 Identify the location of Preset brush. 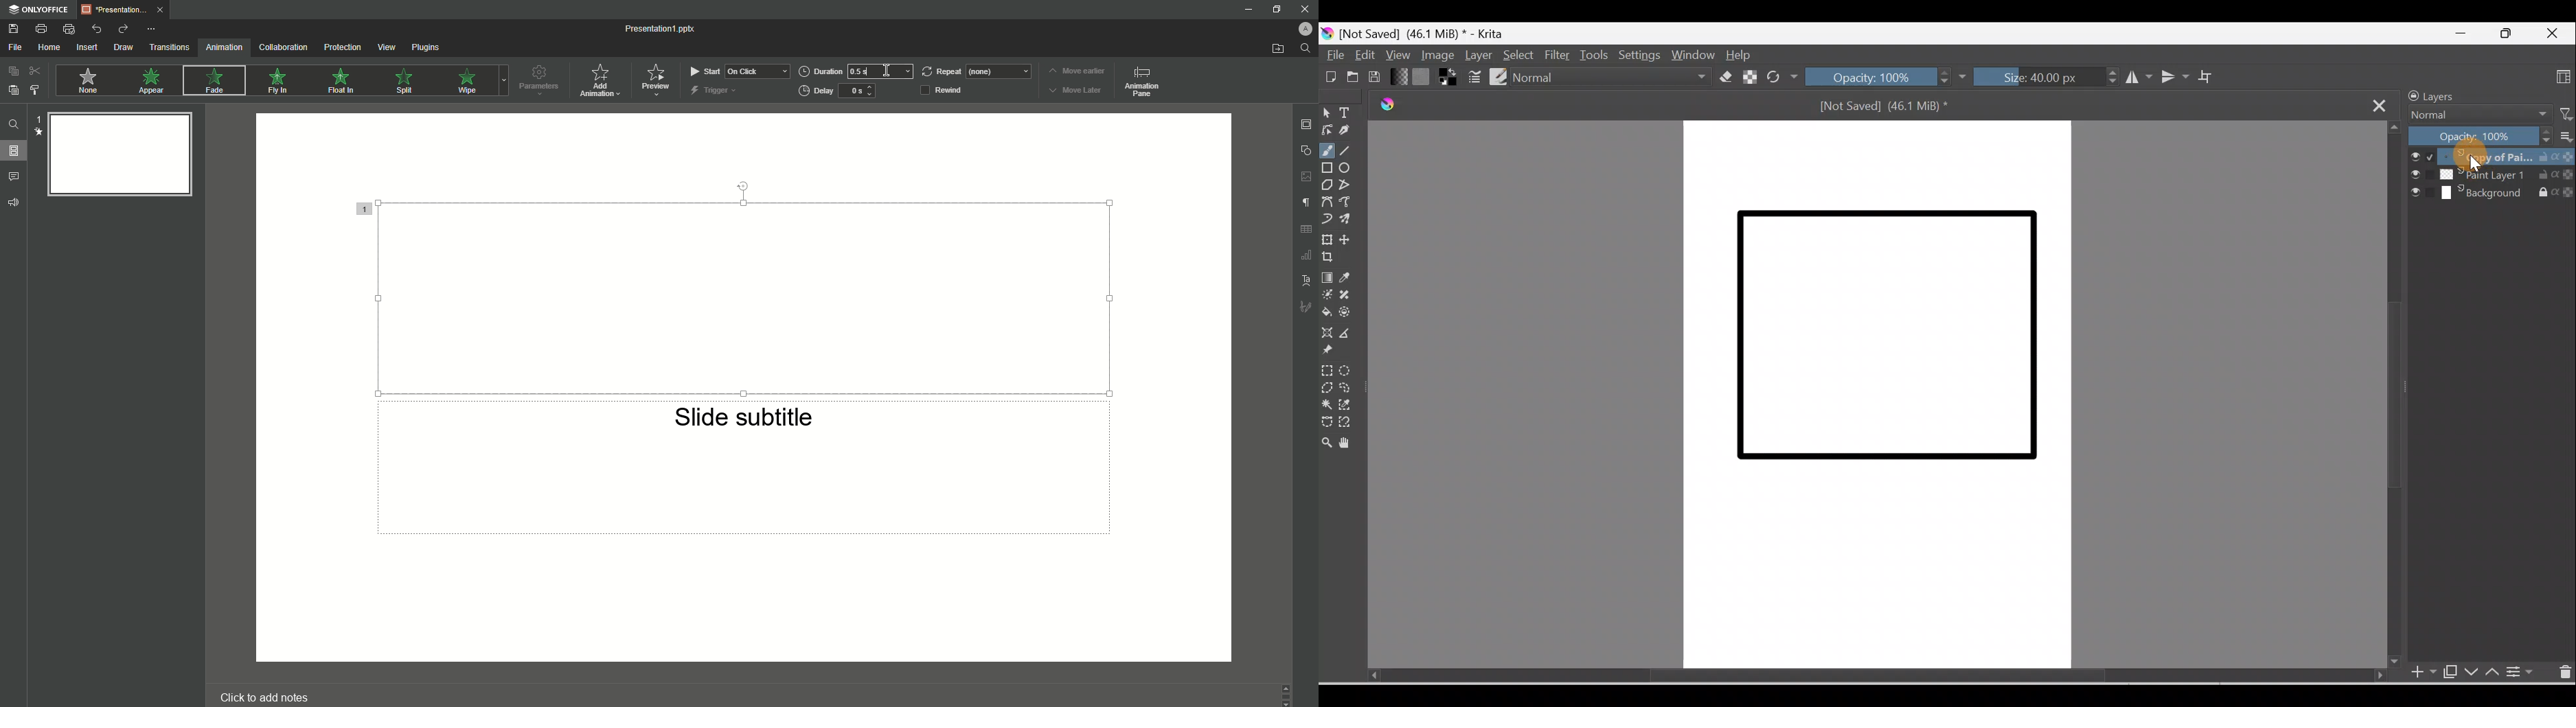
(1497, 76).